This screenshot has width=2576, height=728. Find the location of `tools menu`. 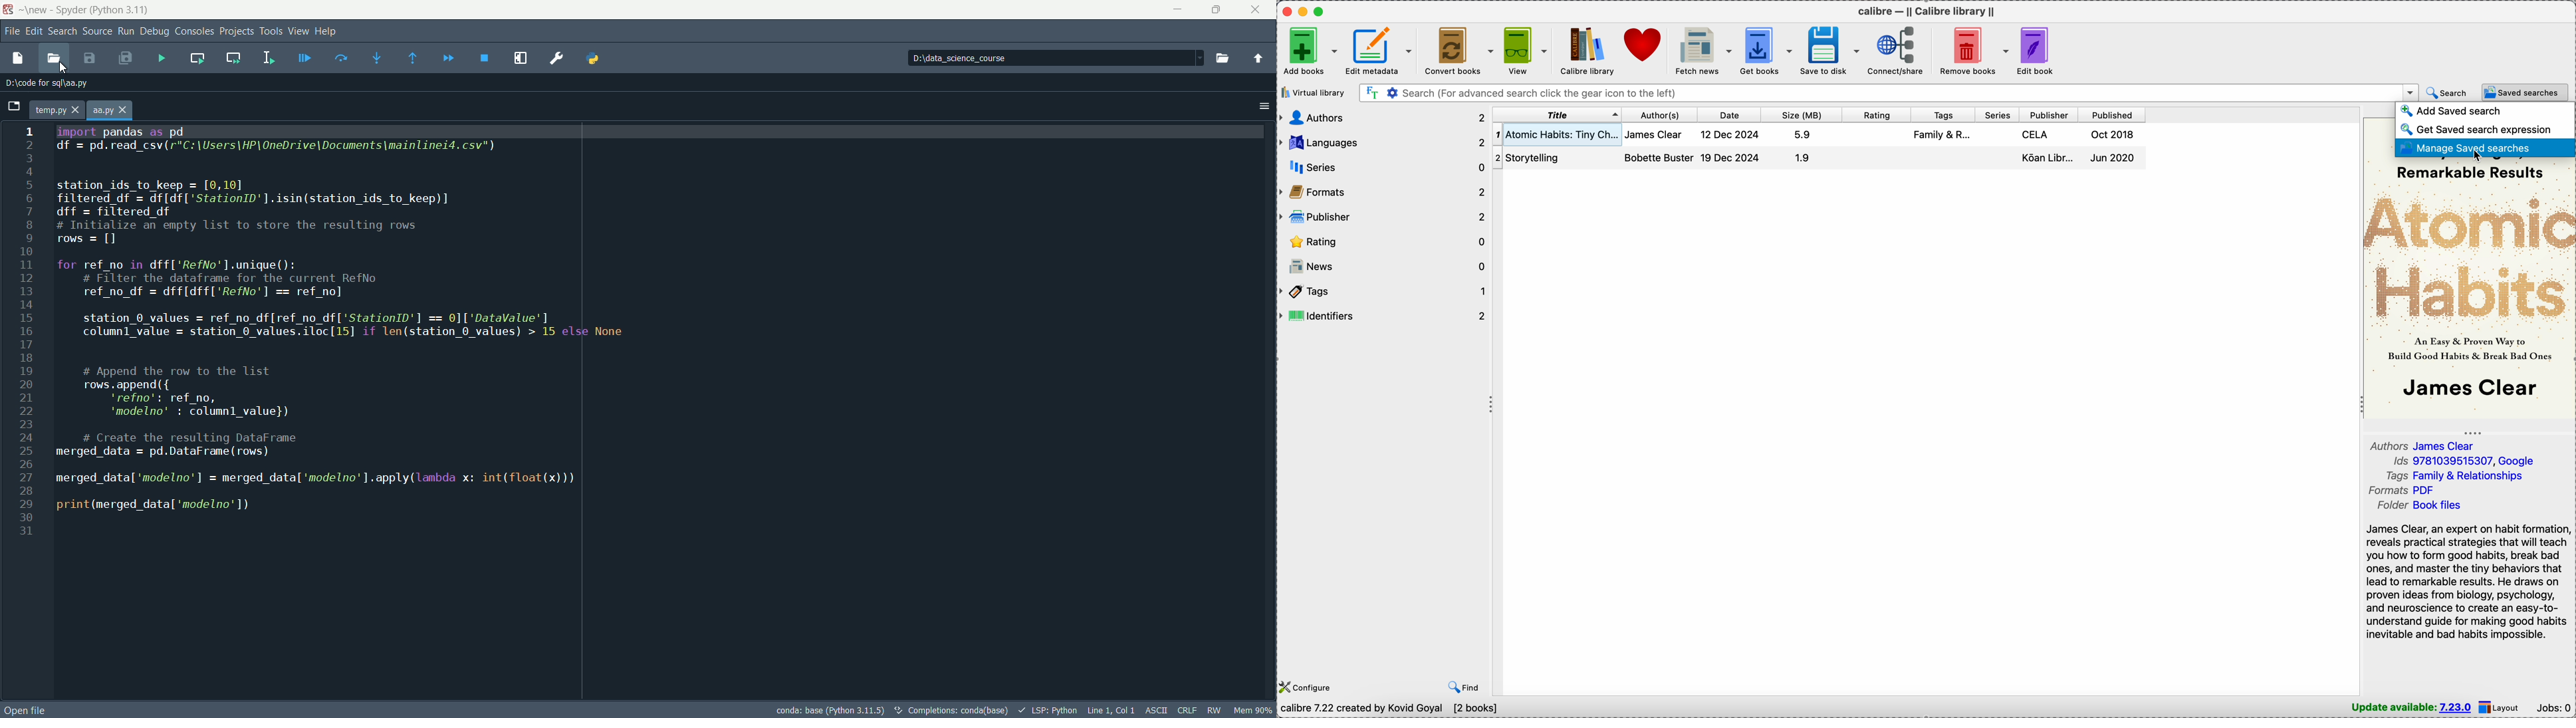

tools menu is located at coordinates (272, 31).